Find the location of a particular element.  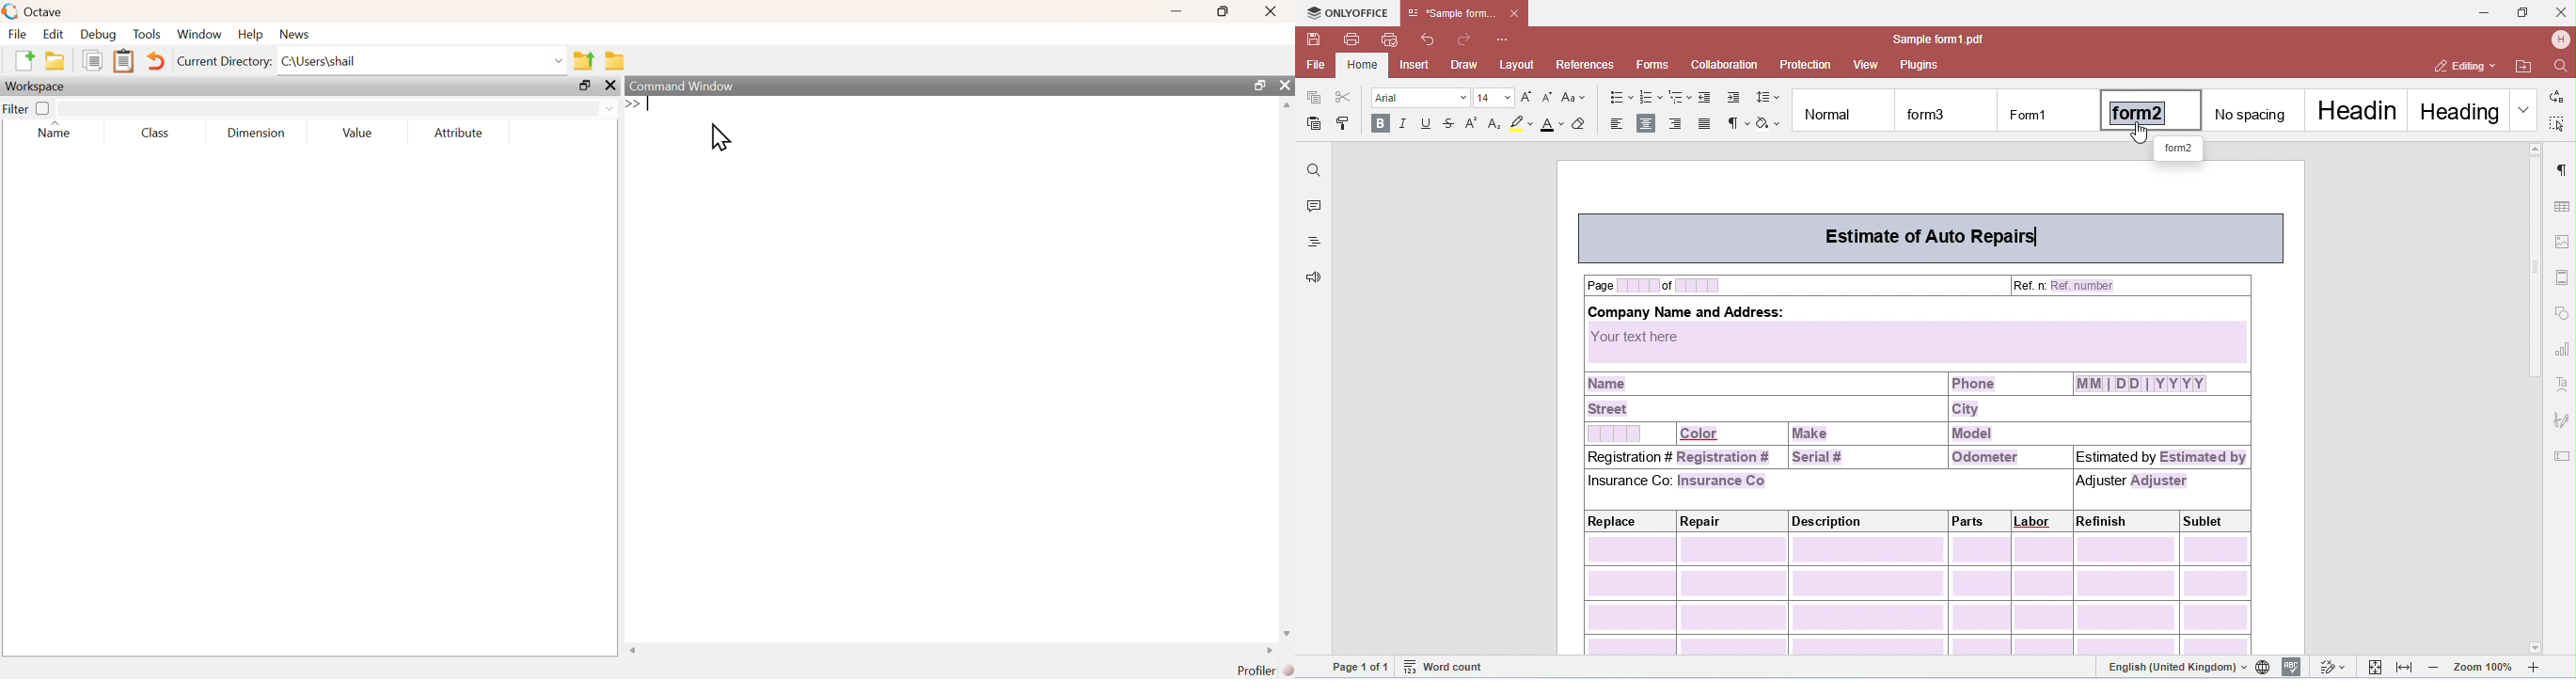

Scroll right is located at coordinates (1267, 652).